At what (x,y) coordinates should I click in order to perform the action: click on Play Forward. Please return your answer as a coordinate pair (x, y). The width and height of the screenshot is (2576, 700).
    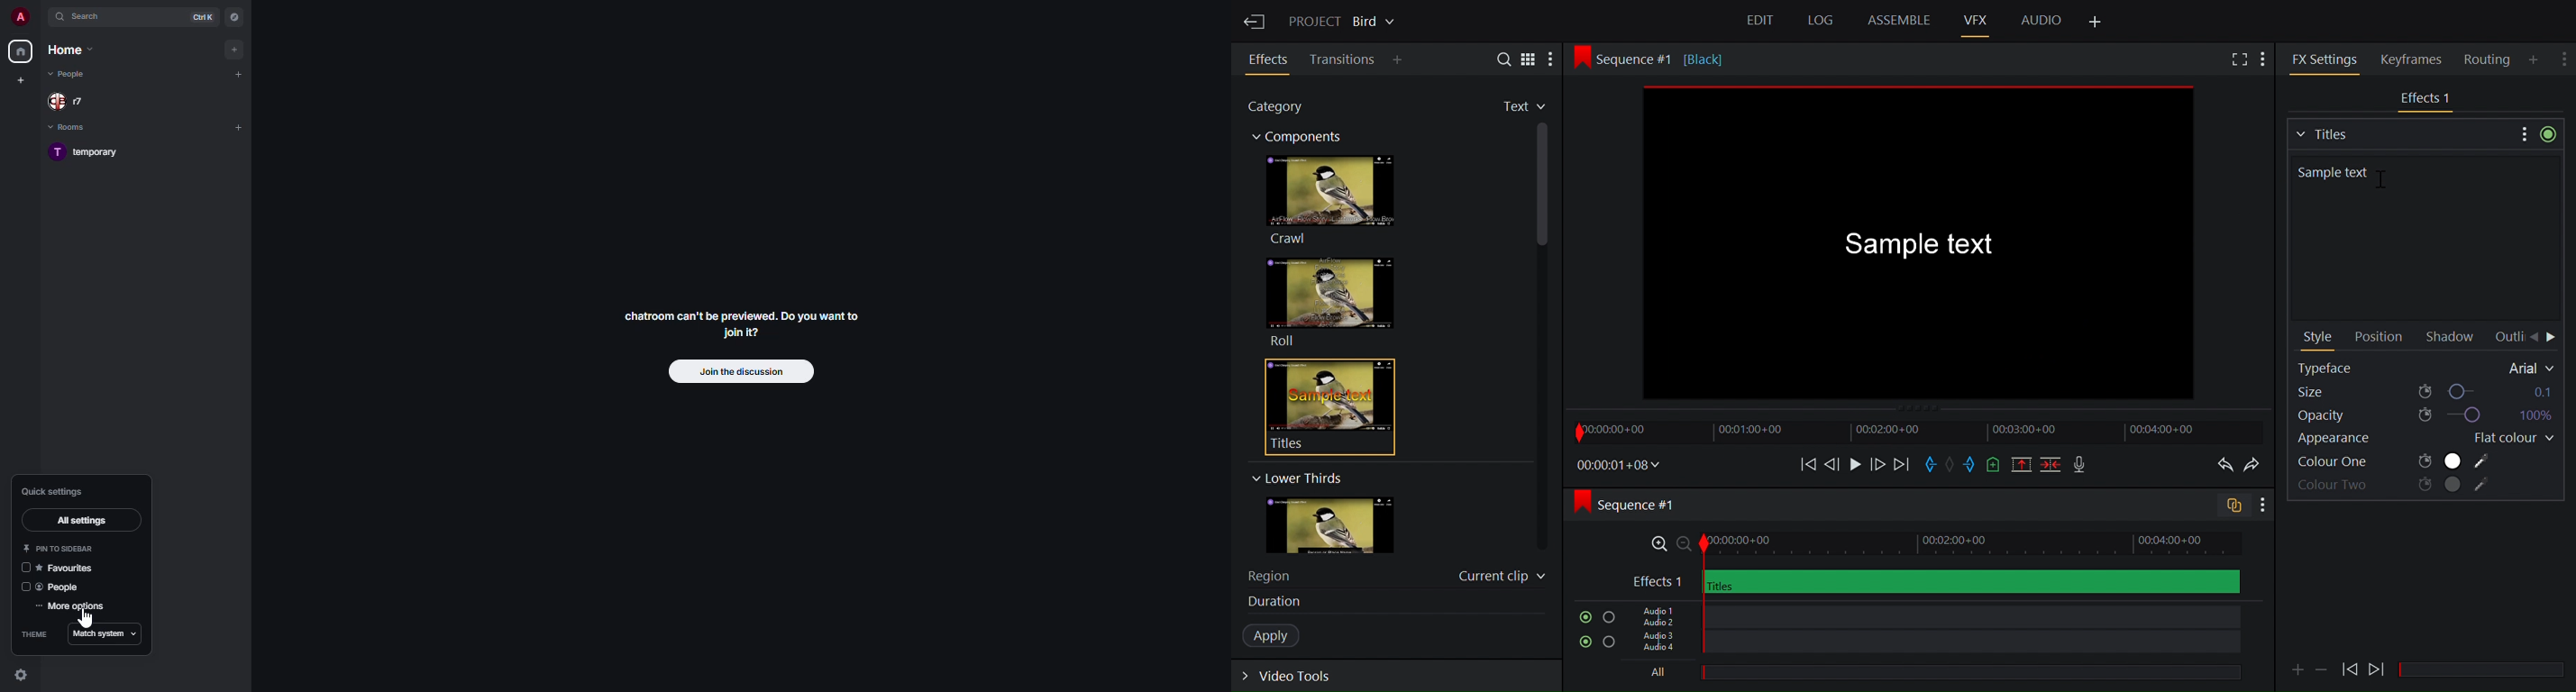
    Looking at the image, I should click on (2350, 669).